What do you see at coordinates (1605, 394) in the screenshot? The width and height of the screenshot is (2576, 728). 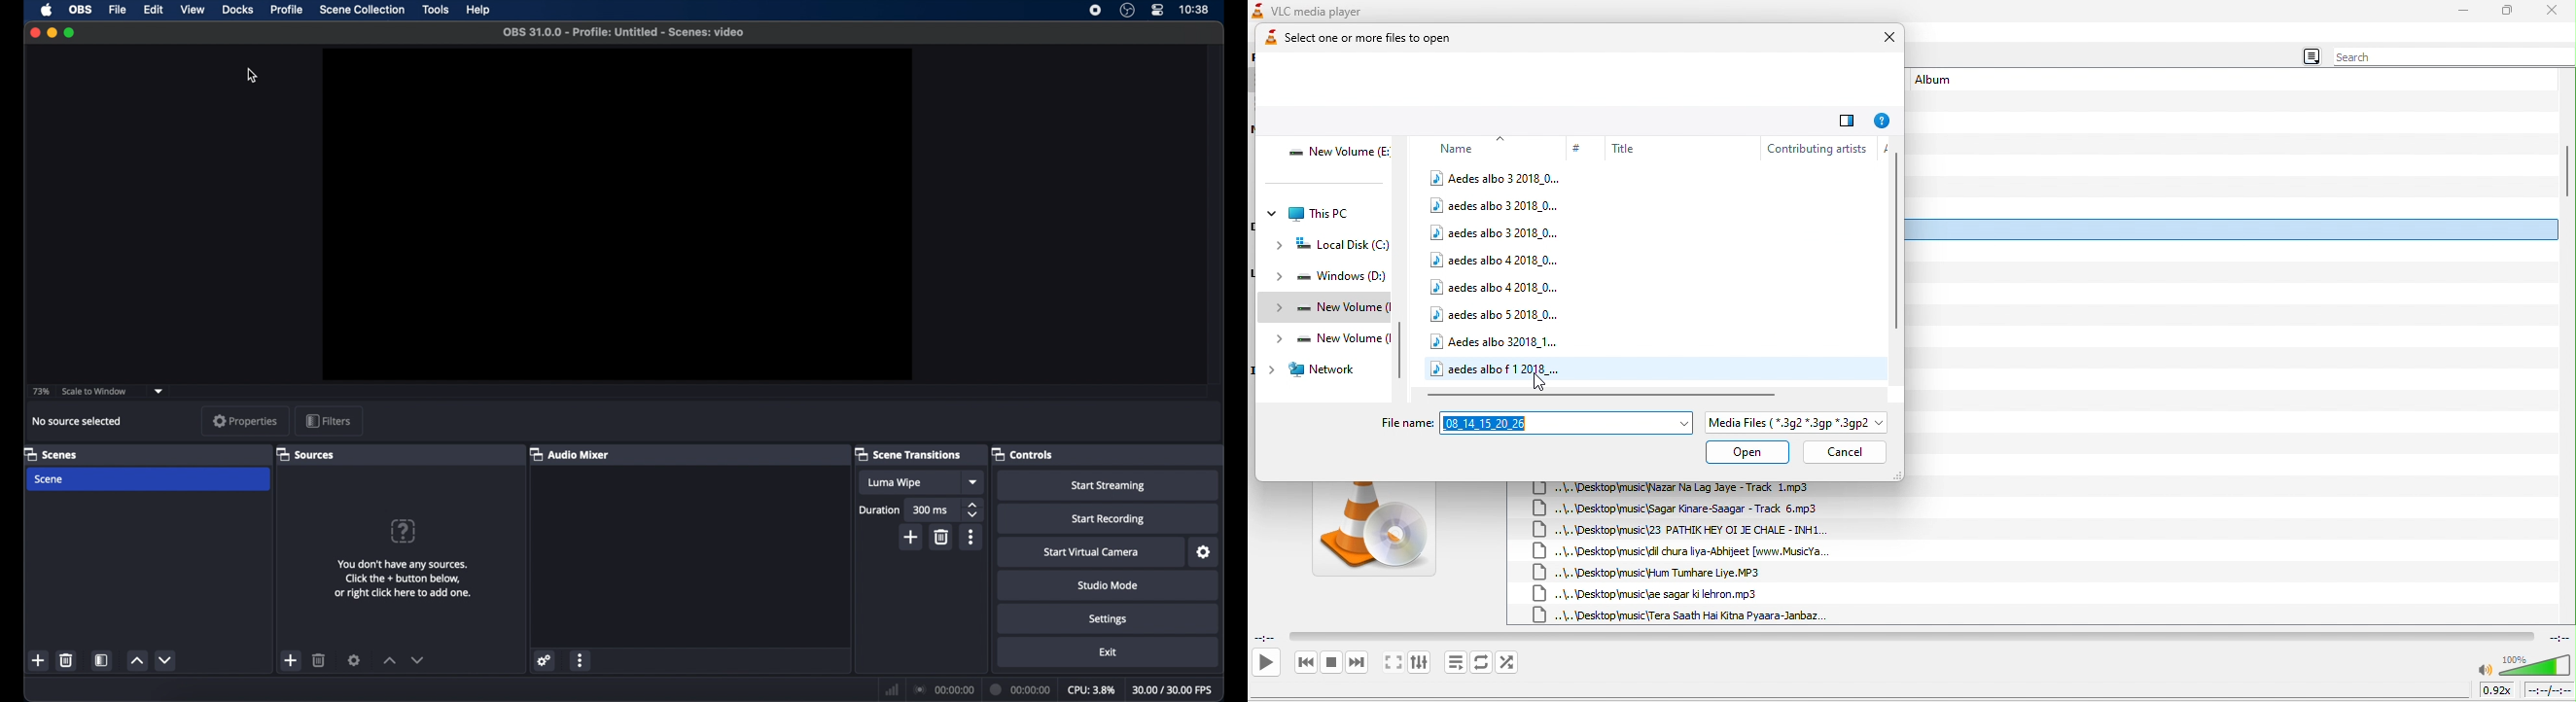 I see `horizontal scroll bar` at bounding box center [1605, 394].